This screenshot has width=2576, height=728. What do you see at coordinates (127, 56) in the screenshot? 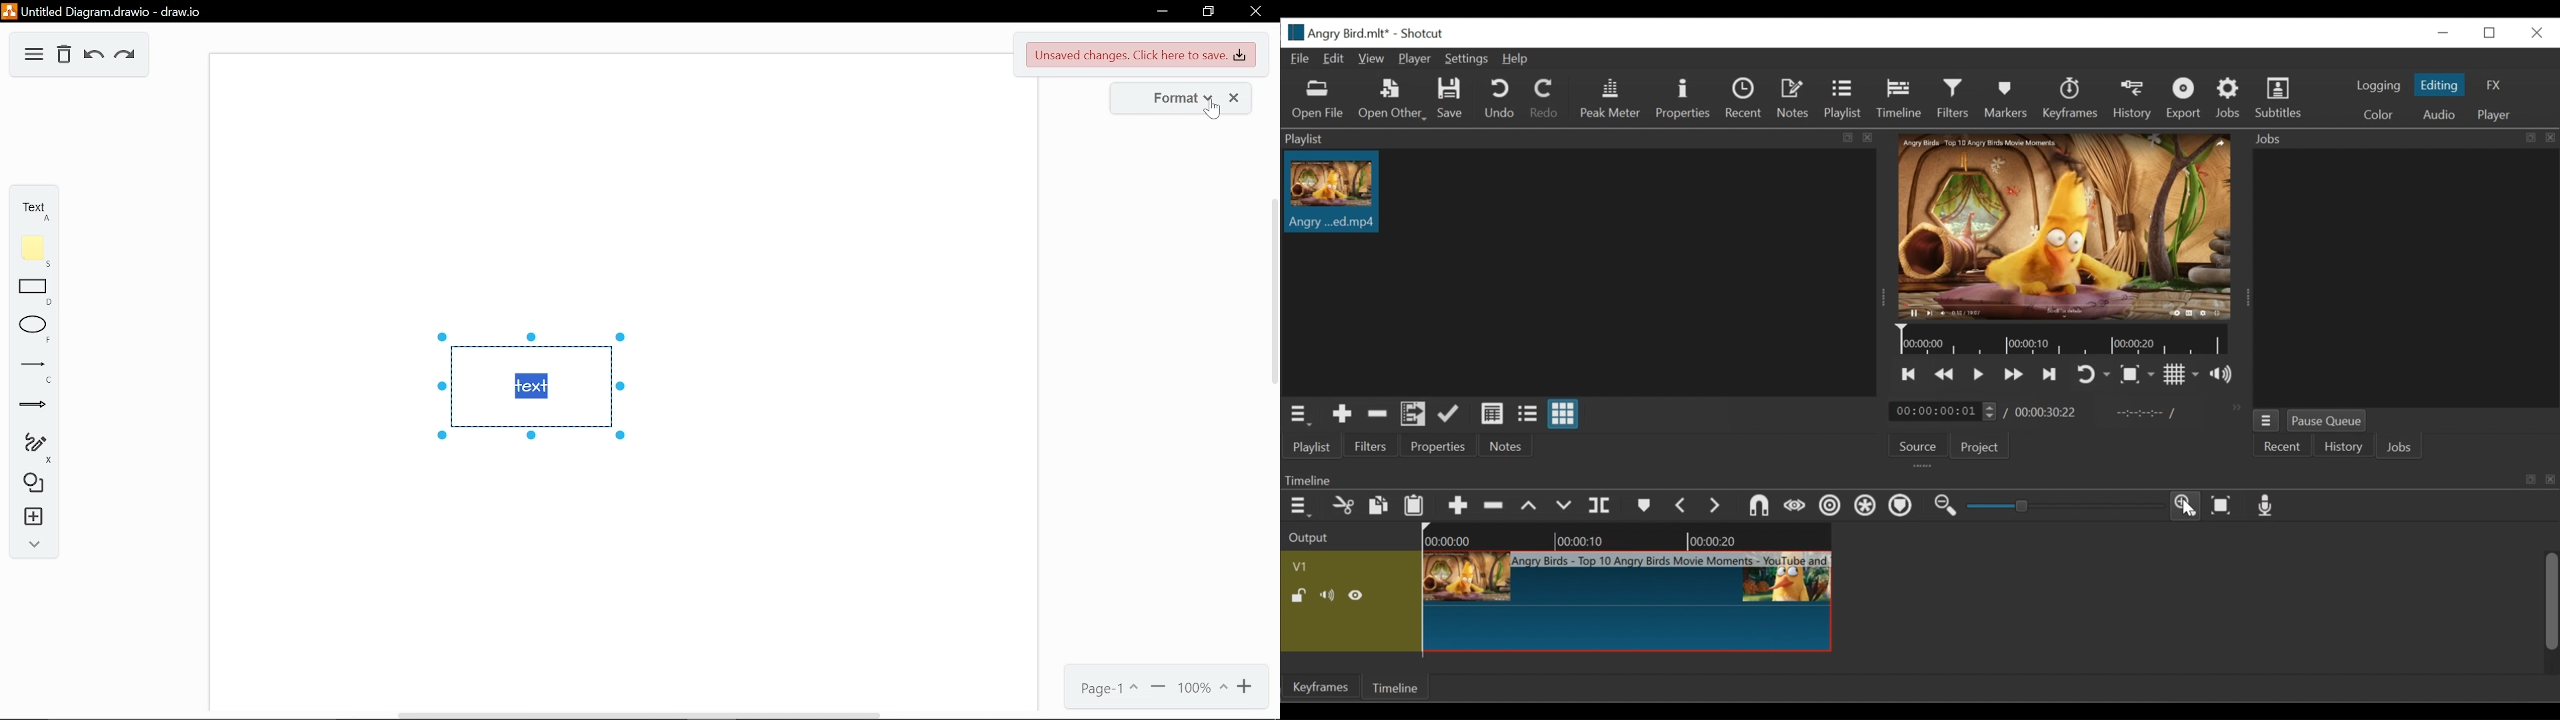
I see `redo` at bounding box center [127, 56].